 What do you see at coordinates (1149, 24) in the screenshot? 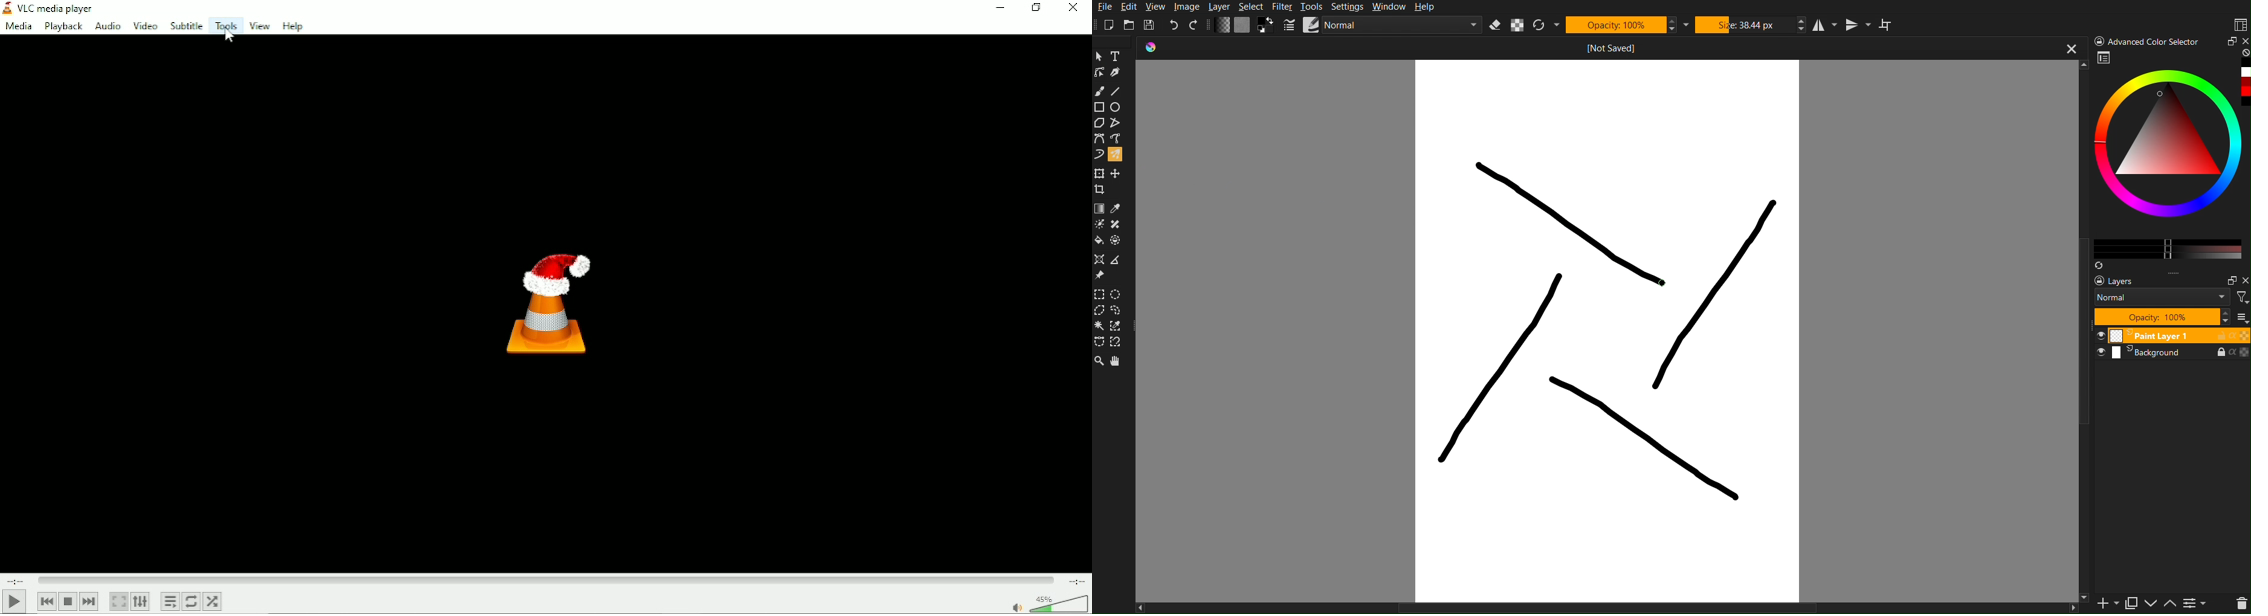
I see `Save` at bounding box center [1149, 24].